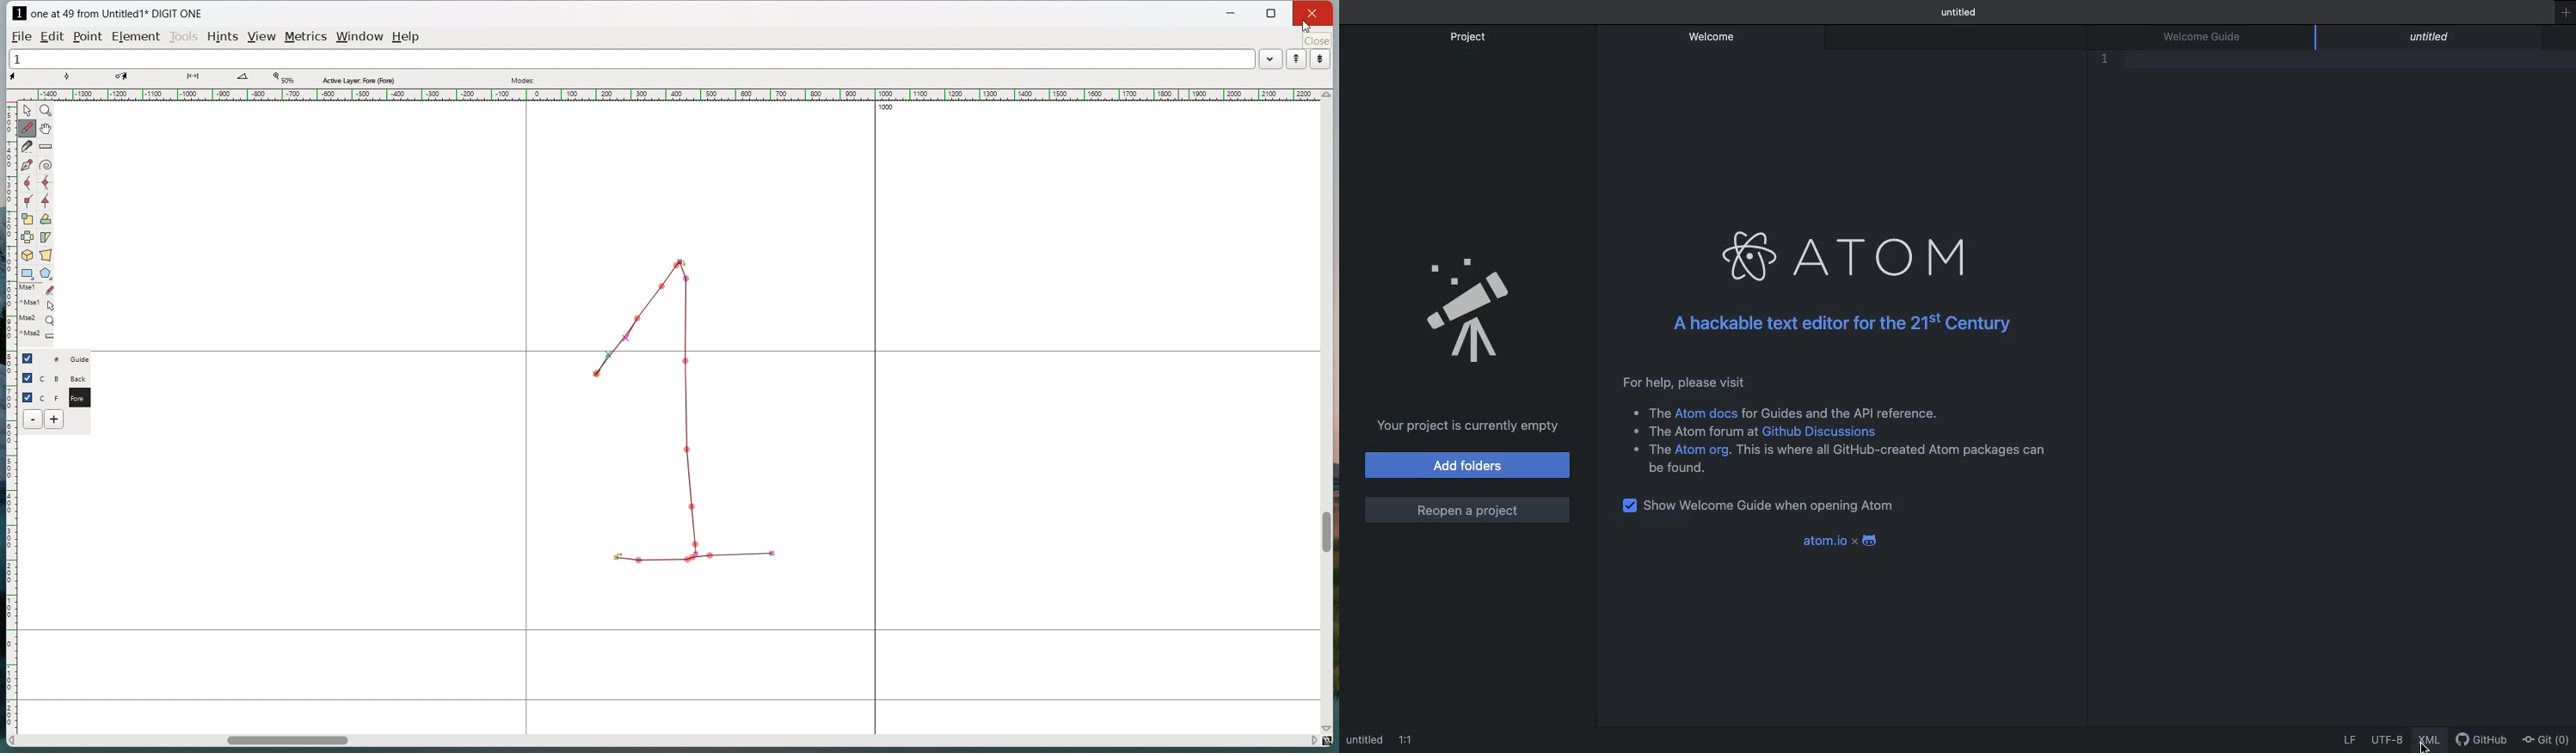  Describe the element at coordinates (183, 38) in the screenshot. I see `tools` at that location.